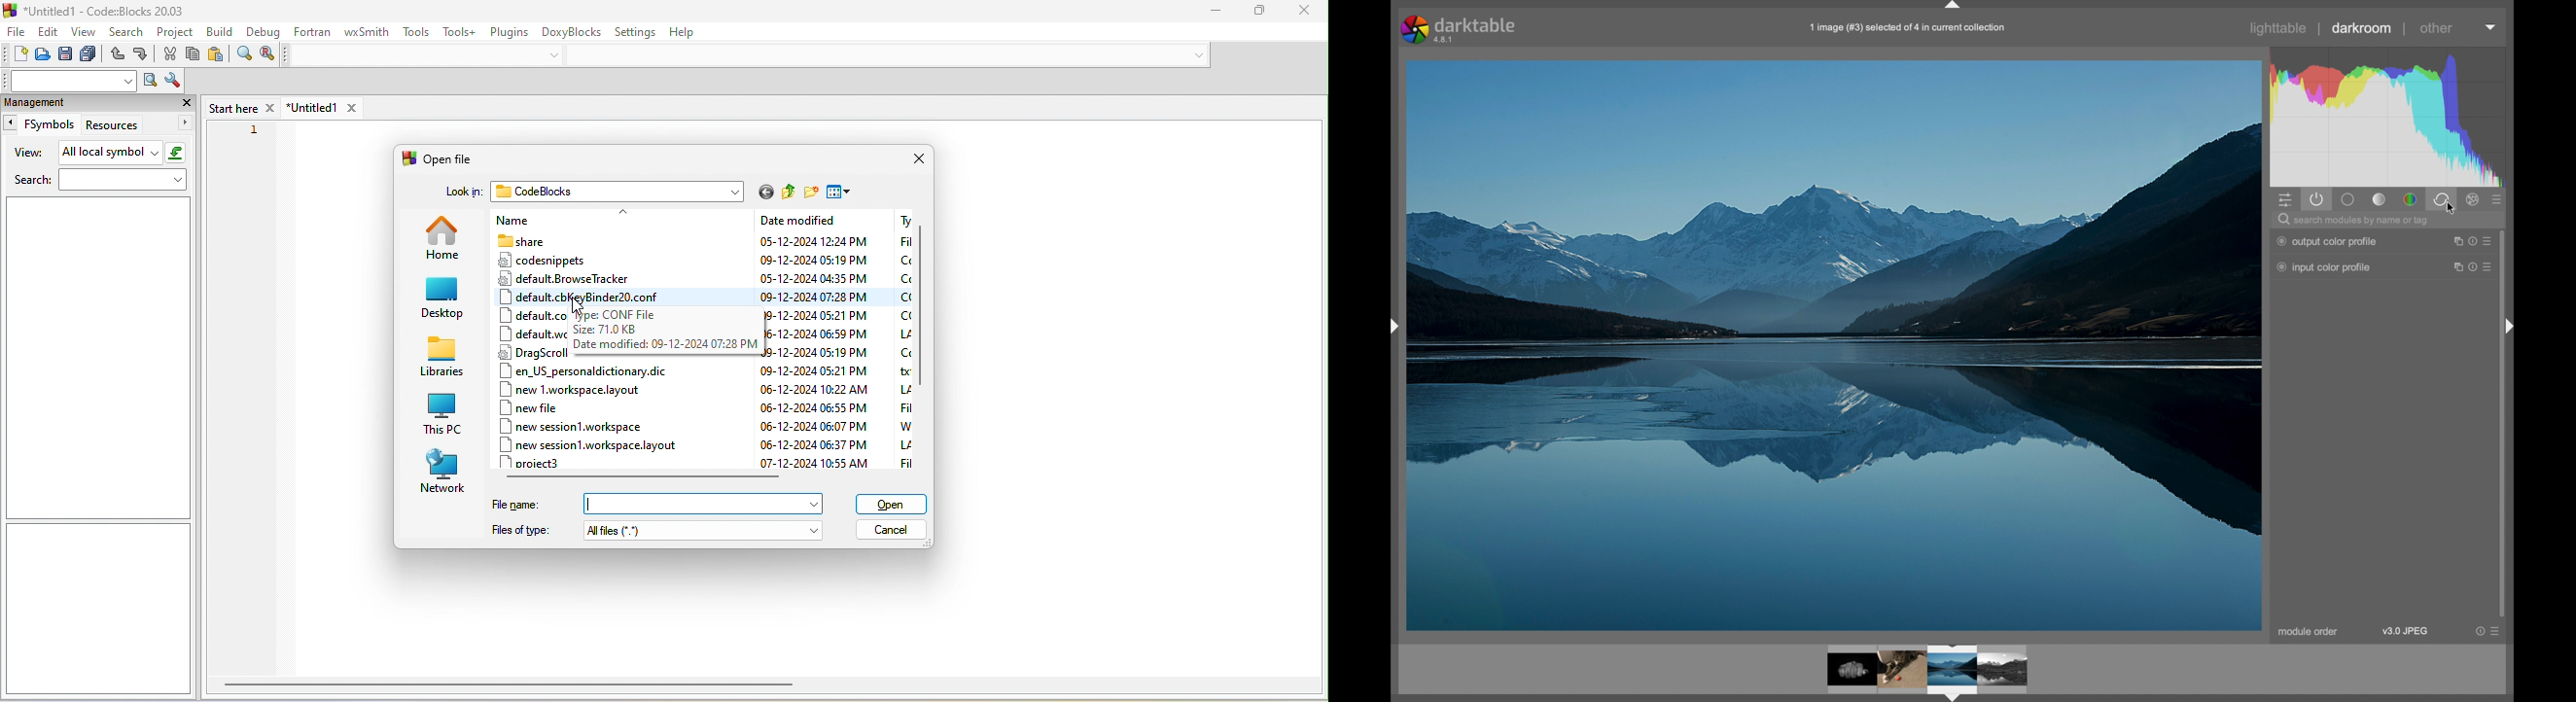  I want to click on new session workspace layout, so click(596, 443).